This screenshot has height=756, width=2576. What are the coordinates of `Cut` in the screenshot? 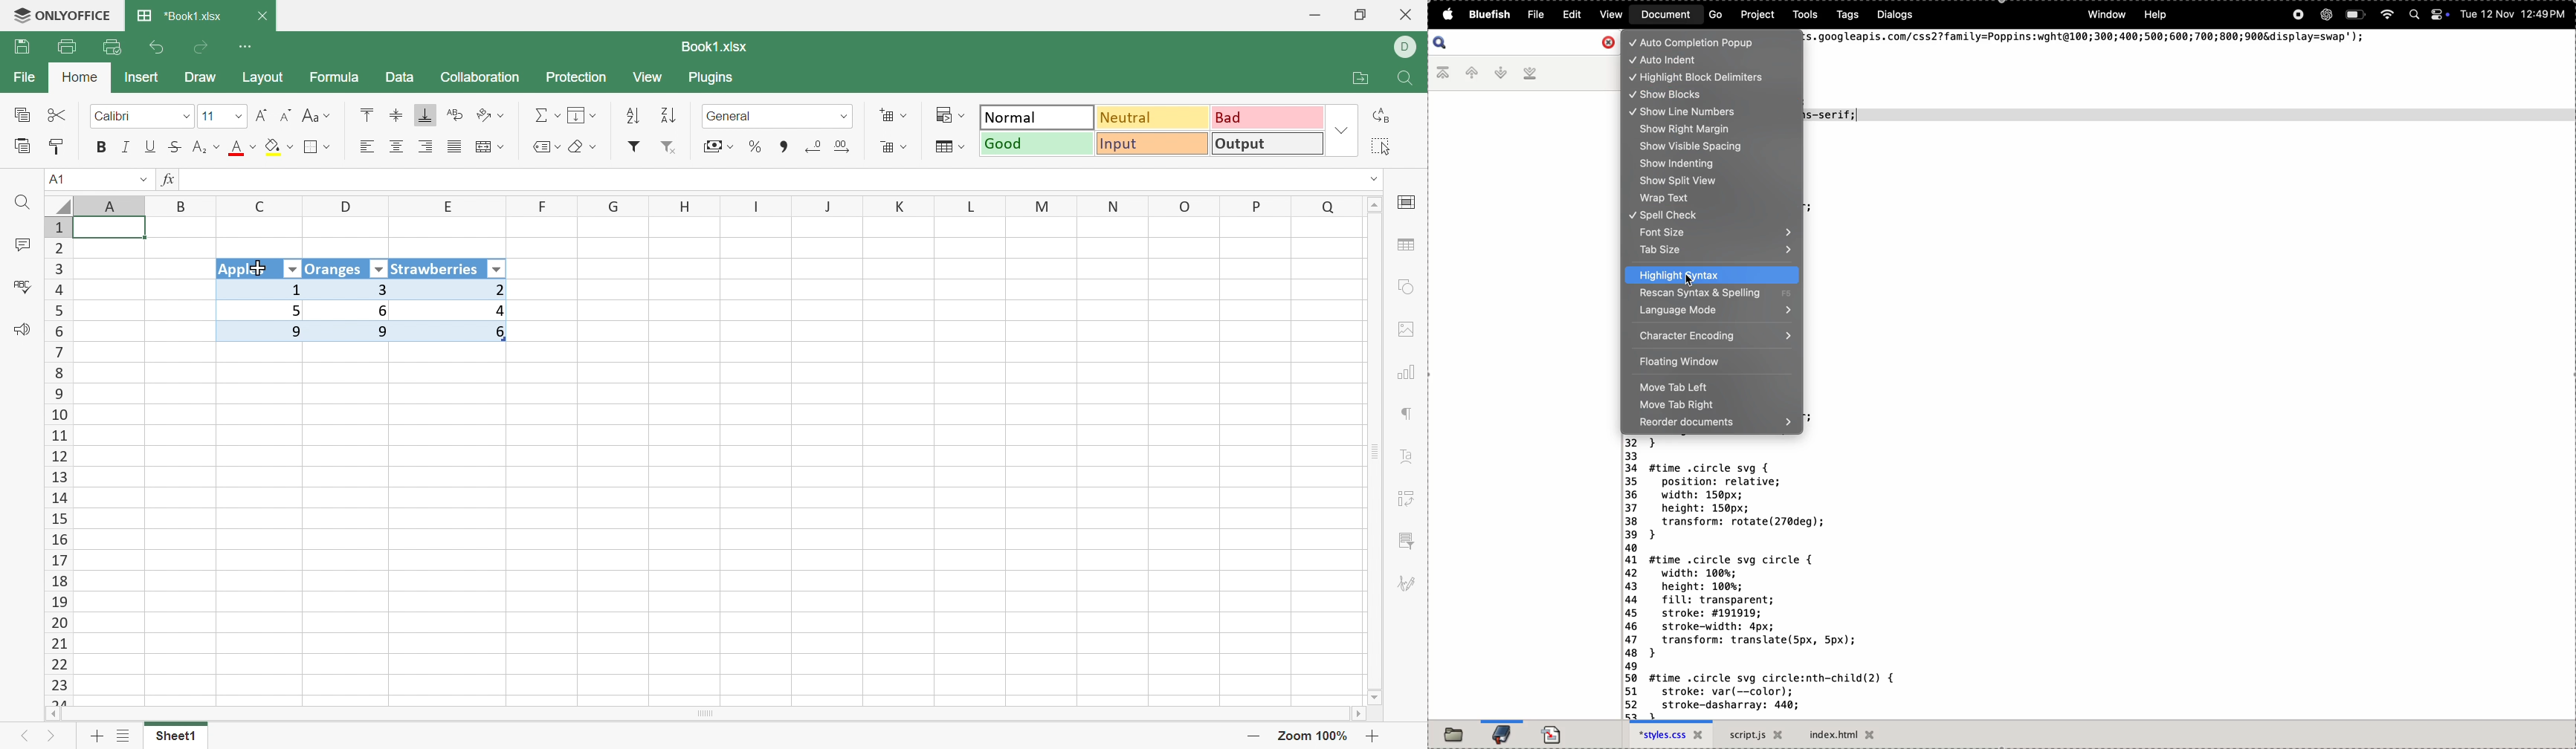 It's located at (57, 114).